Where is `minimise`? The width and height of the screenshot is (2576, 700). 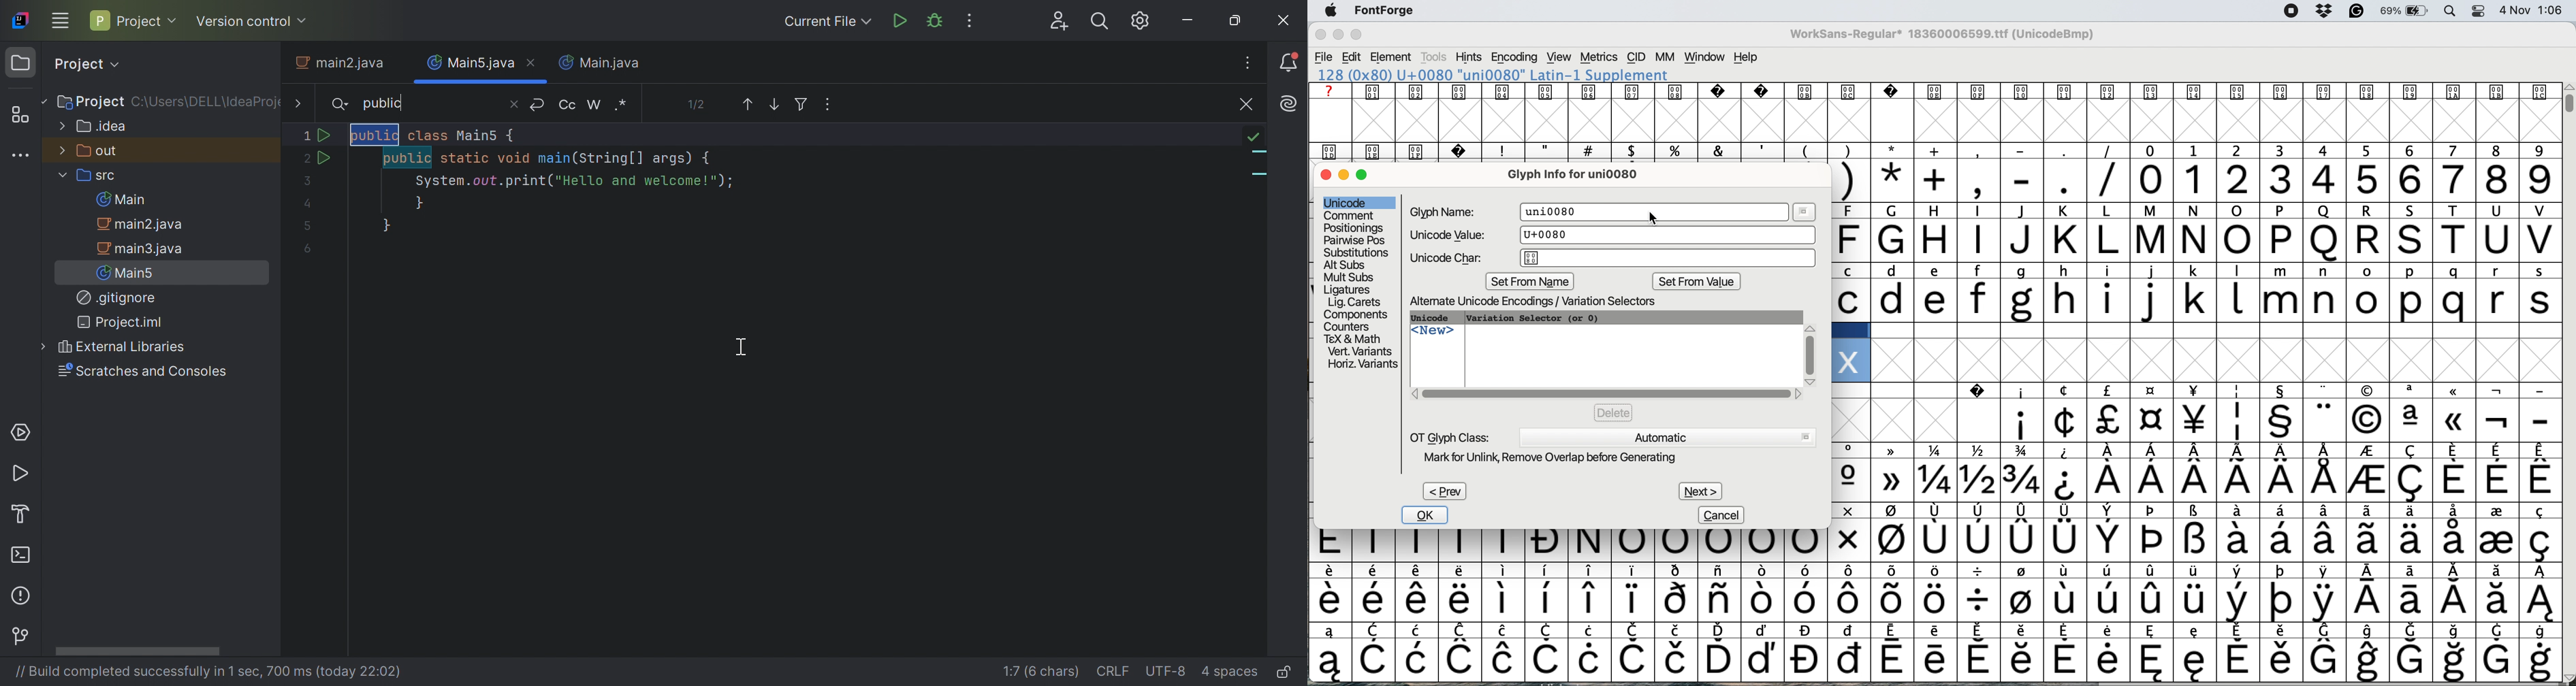 minimise is located at coordinates (1344, 175).